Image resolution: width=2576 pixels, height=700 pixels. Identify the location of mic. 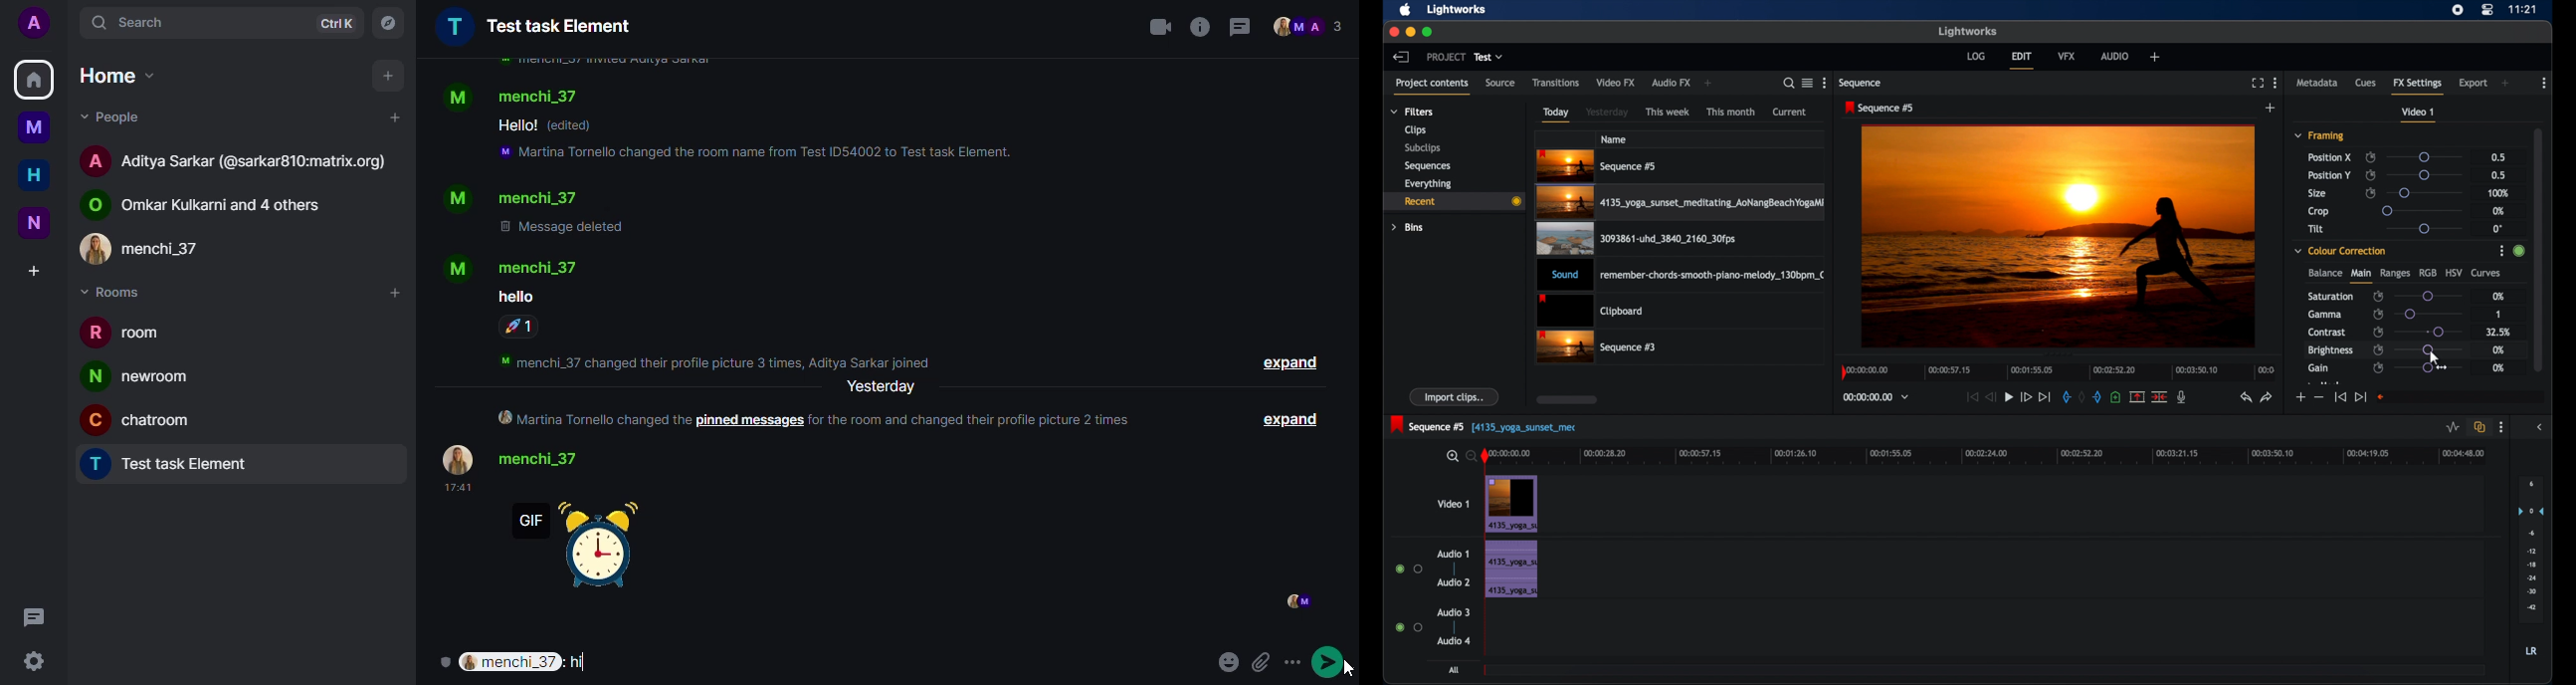
(2182, 396).